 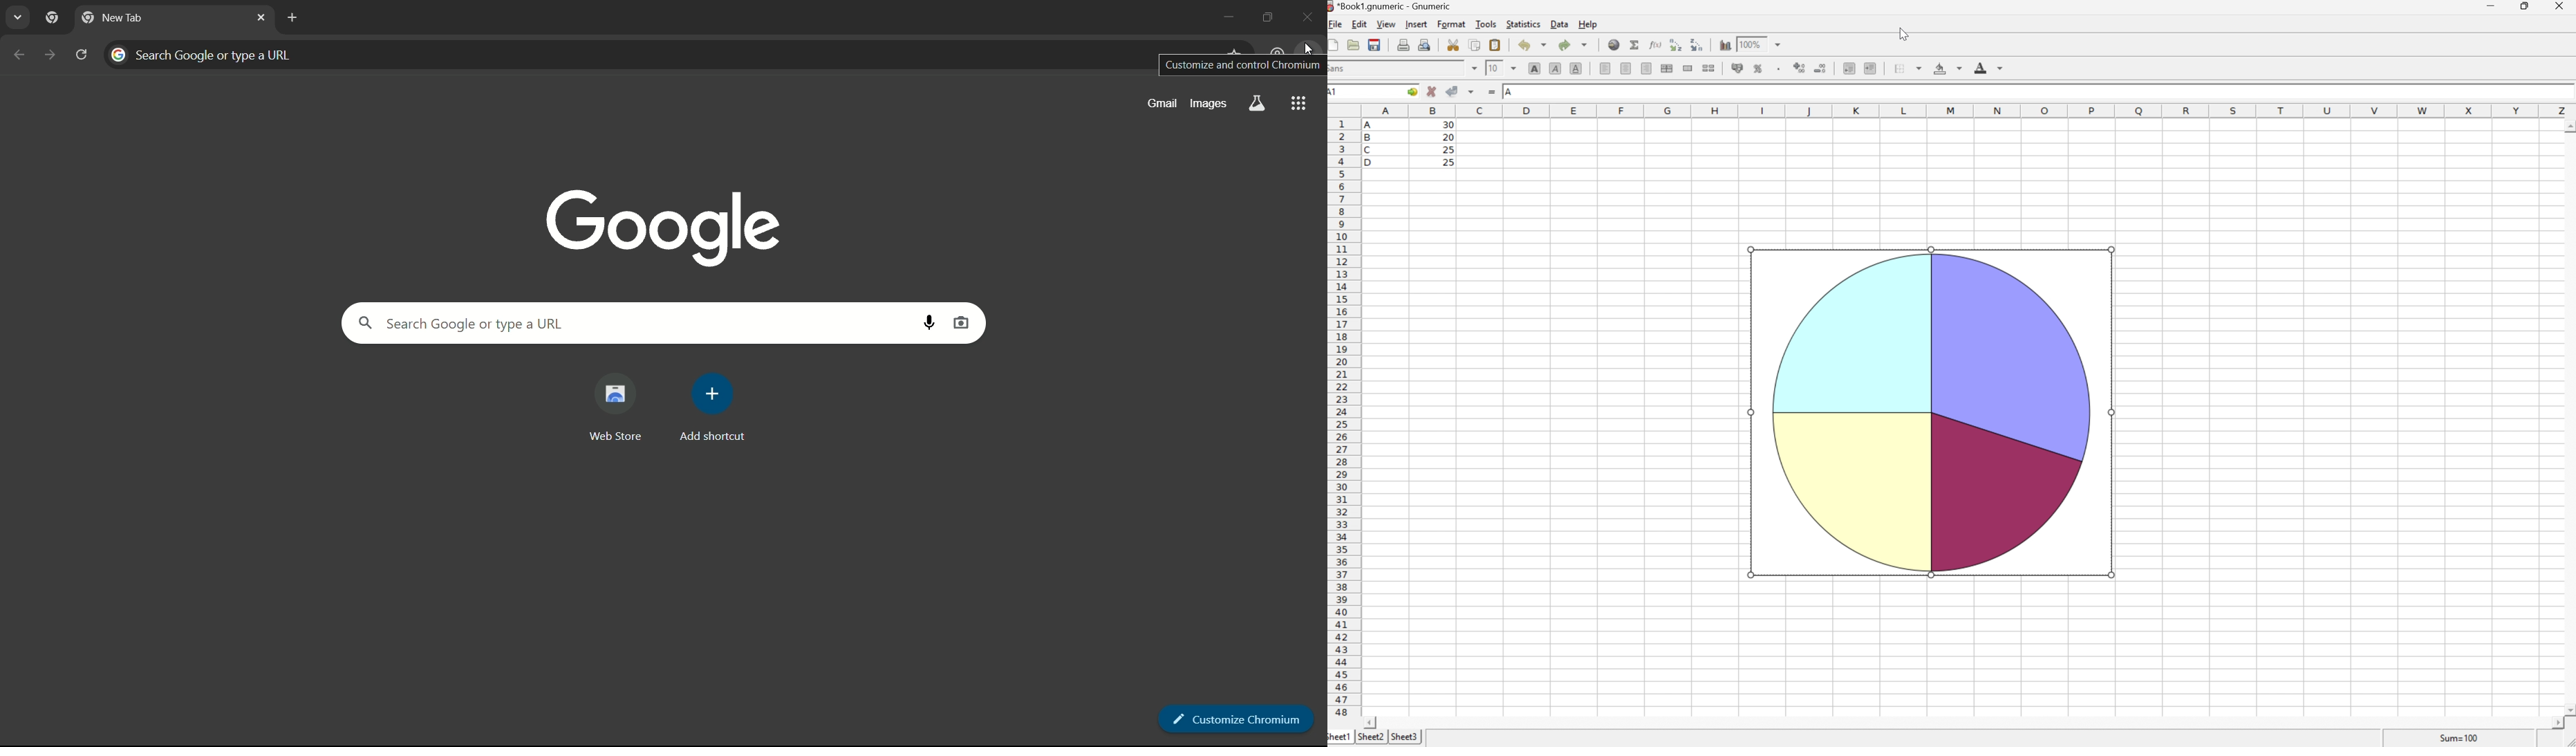 What do you see at coordinates (1778, 69) in the screenshot?
I see `Set the format of the selected cells to include a thousands separator` at bounding box center [1778, 69].